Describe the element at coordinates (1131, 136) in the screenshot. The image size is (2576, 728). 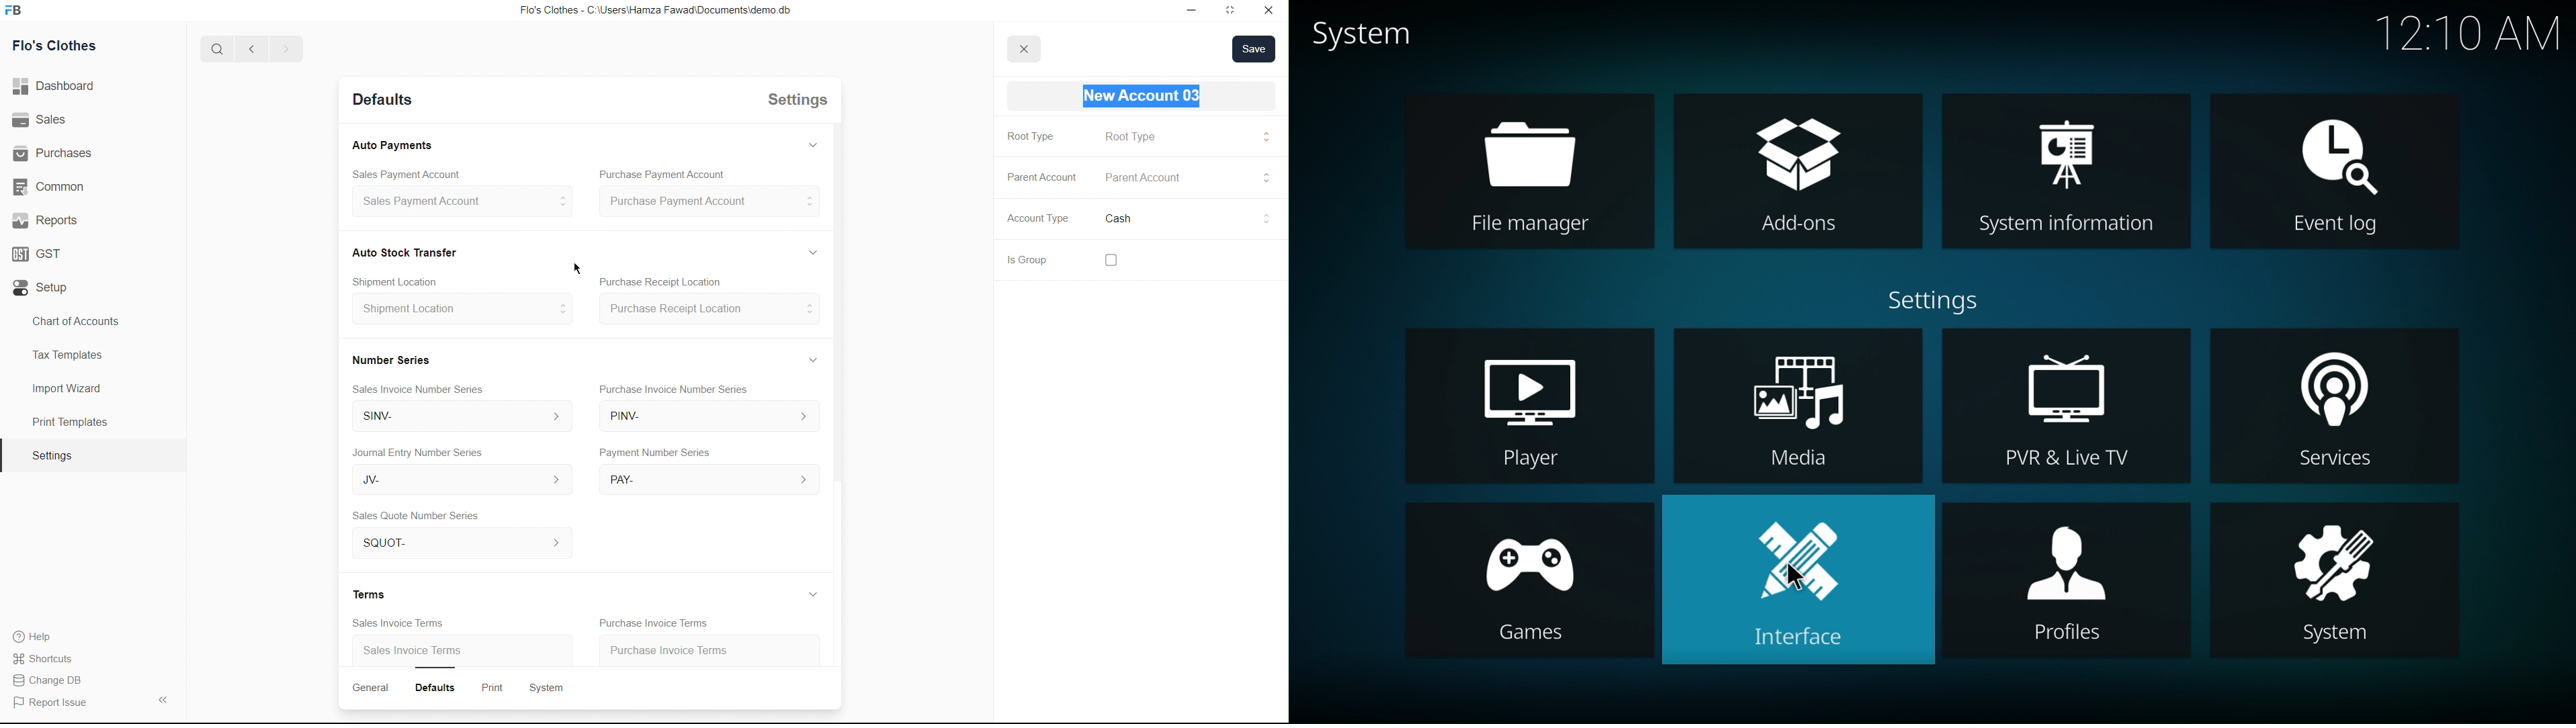
I see `Root Type` at that location.